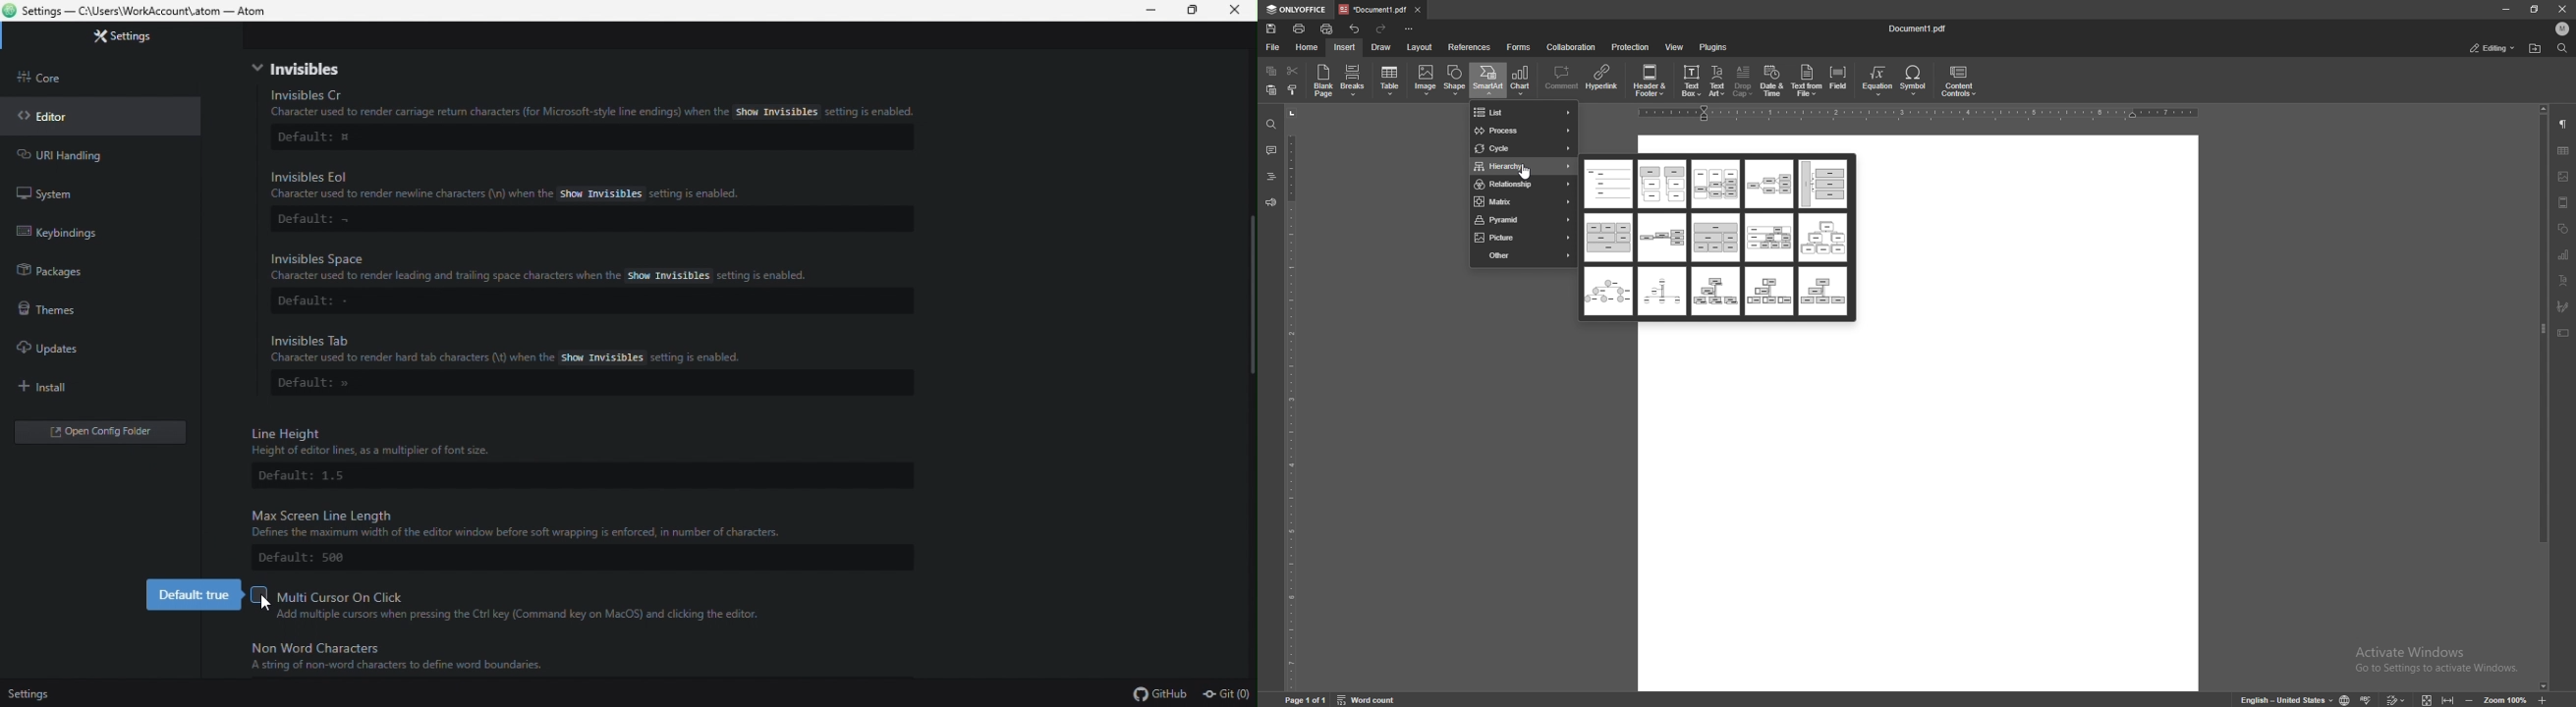 The height and width of the screenshot is (728, 2576). What do you see at coordinates (1522, 201) in the screenshot?
I see `matrix` at bounding box center [1522, 201].